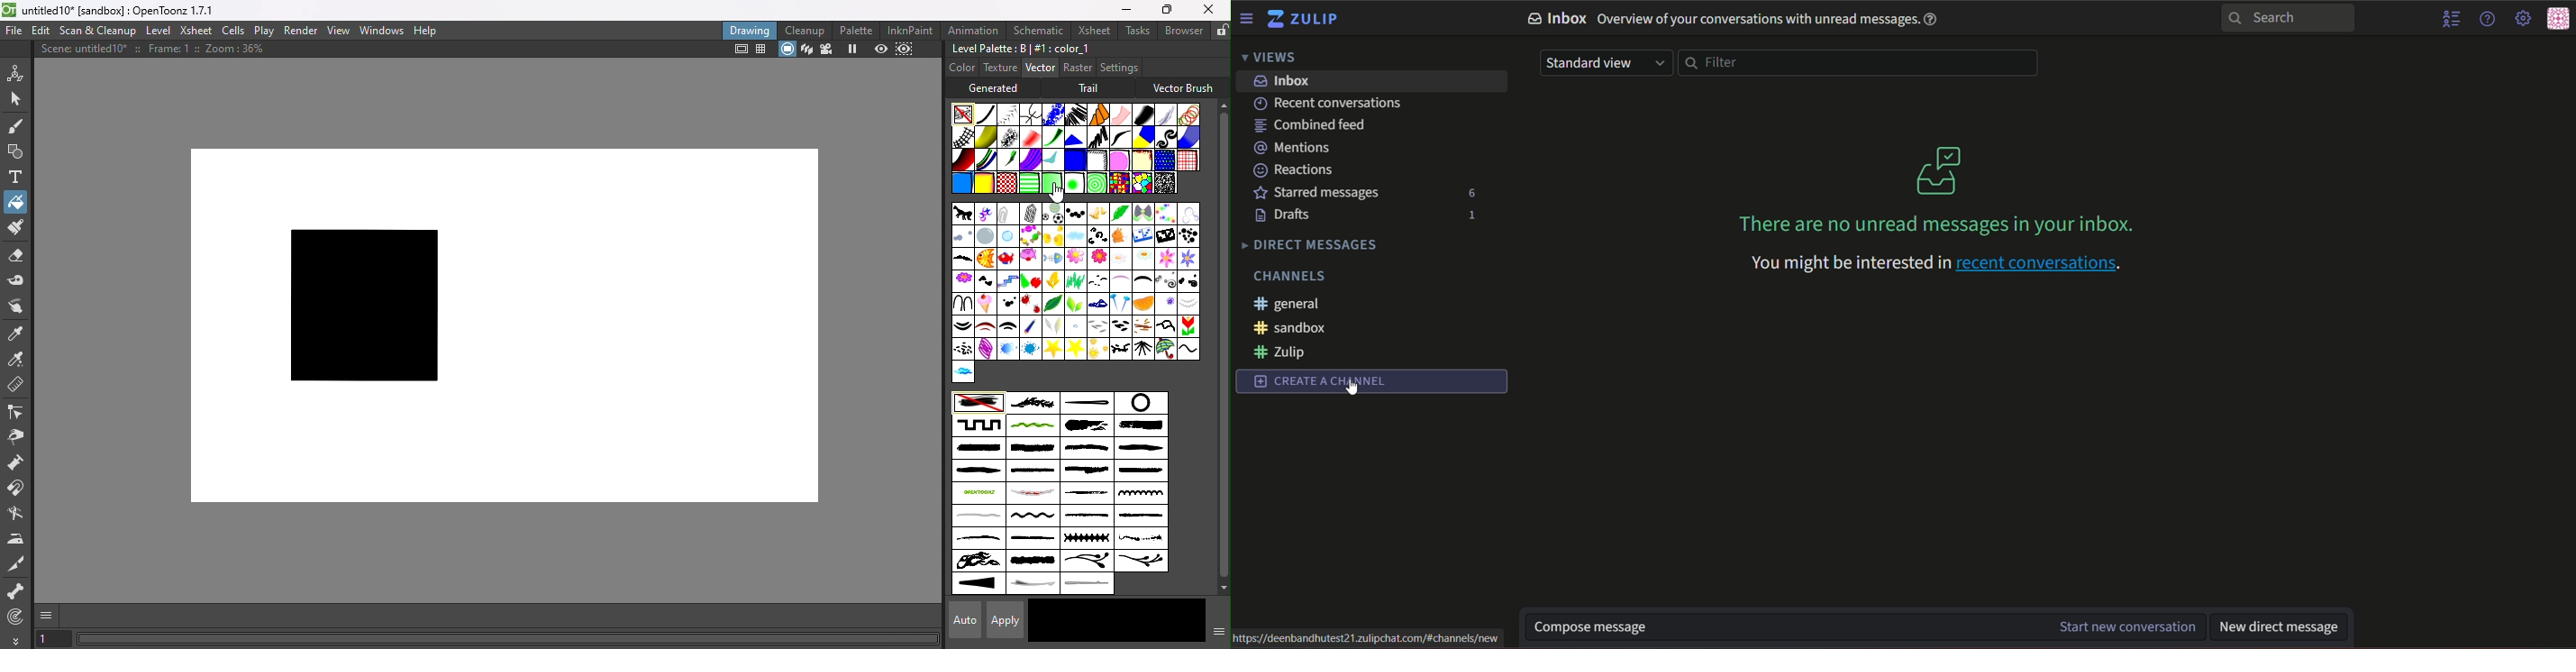 The image size is (2576, 672). I want to click on Cursor, so click(1355, 388).